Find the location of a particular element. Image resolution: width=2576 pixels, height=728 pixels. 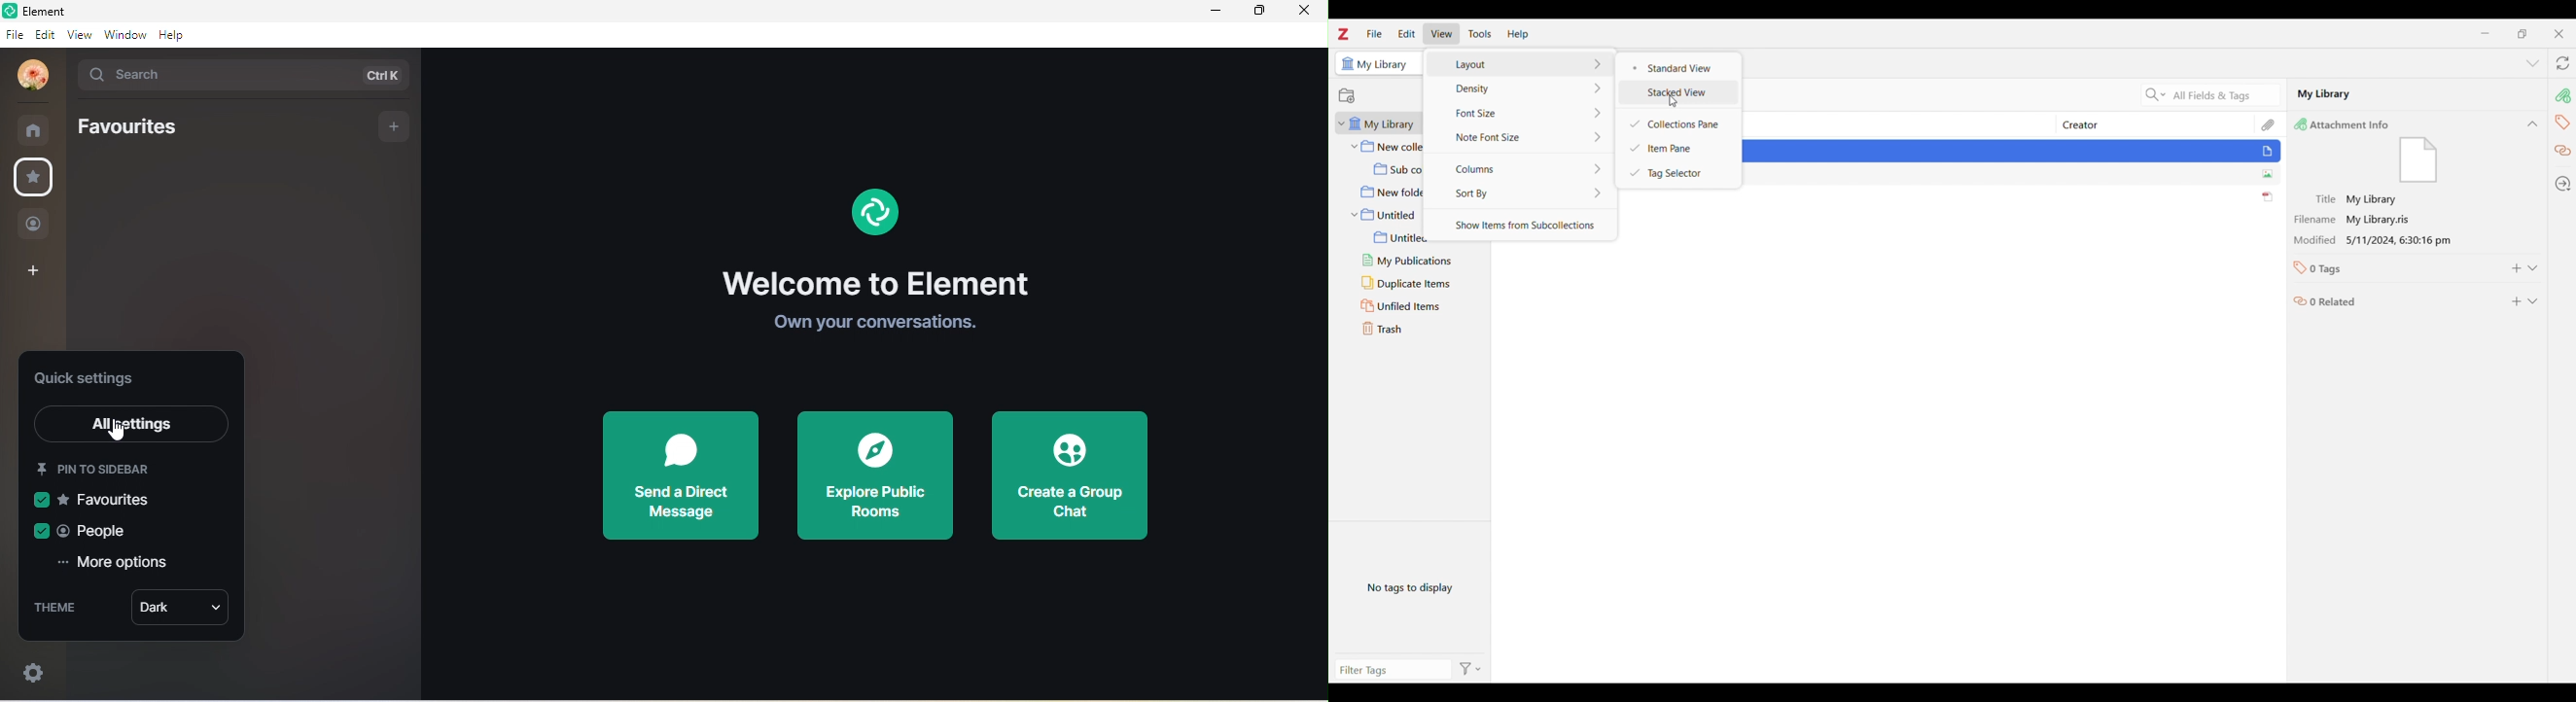

Filter options is located at coordinates (1469, 668).